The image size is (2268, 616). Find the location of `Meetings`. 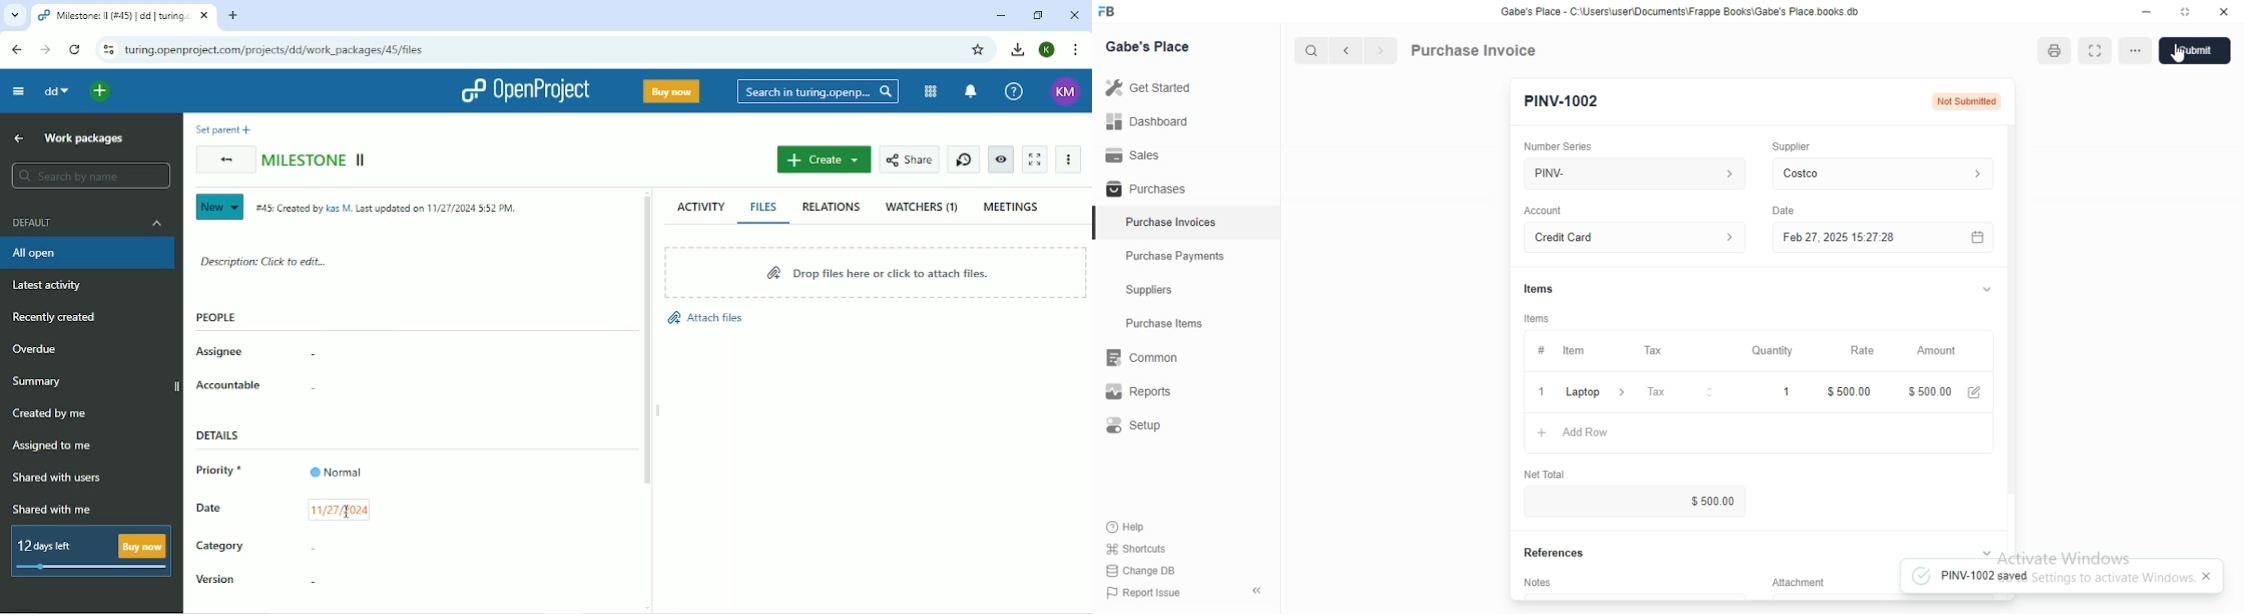

Meetings is located at coordinates (1012, 206).